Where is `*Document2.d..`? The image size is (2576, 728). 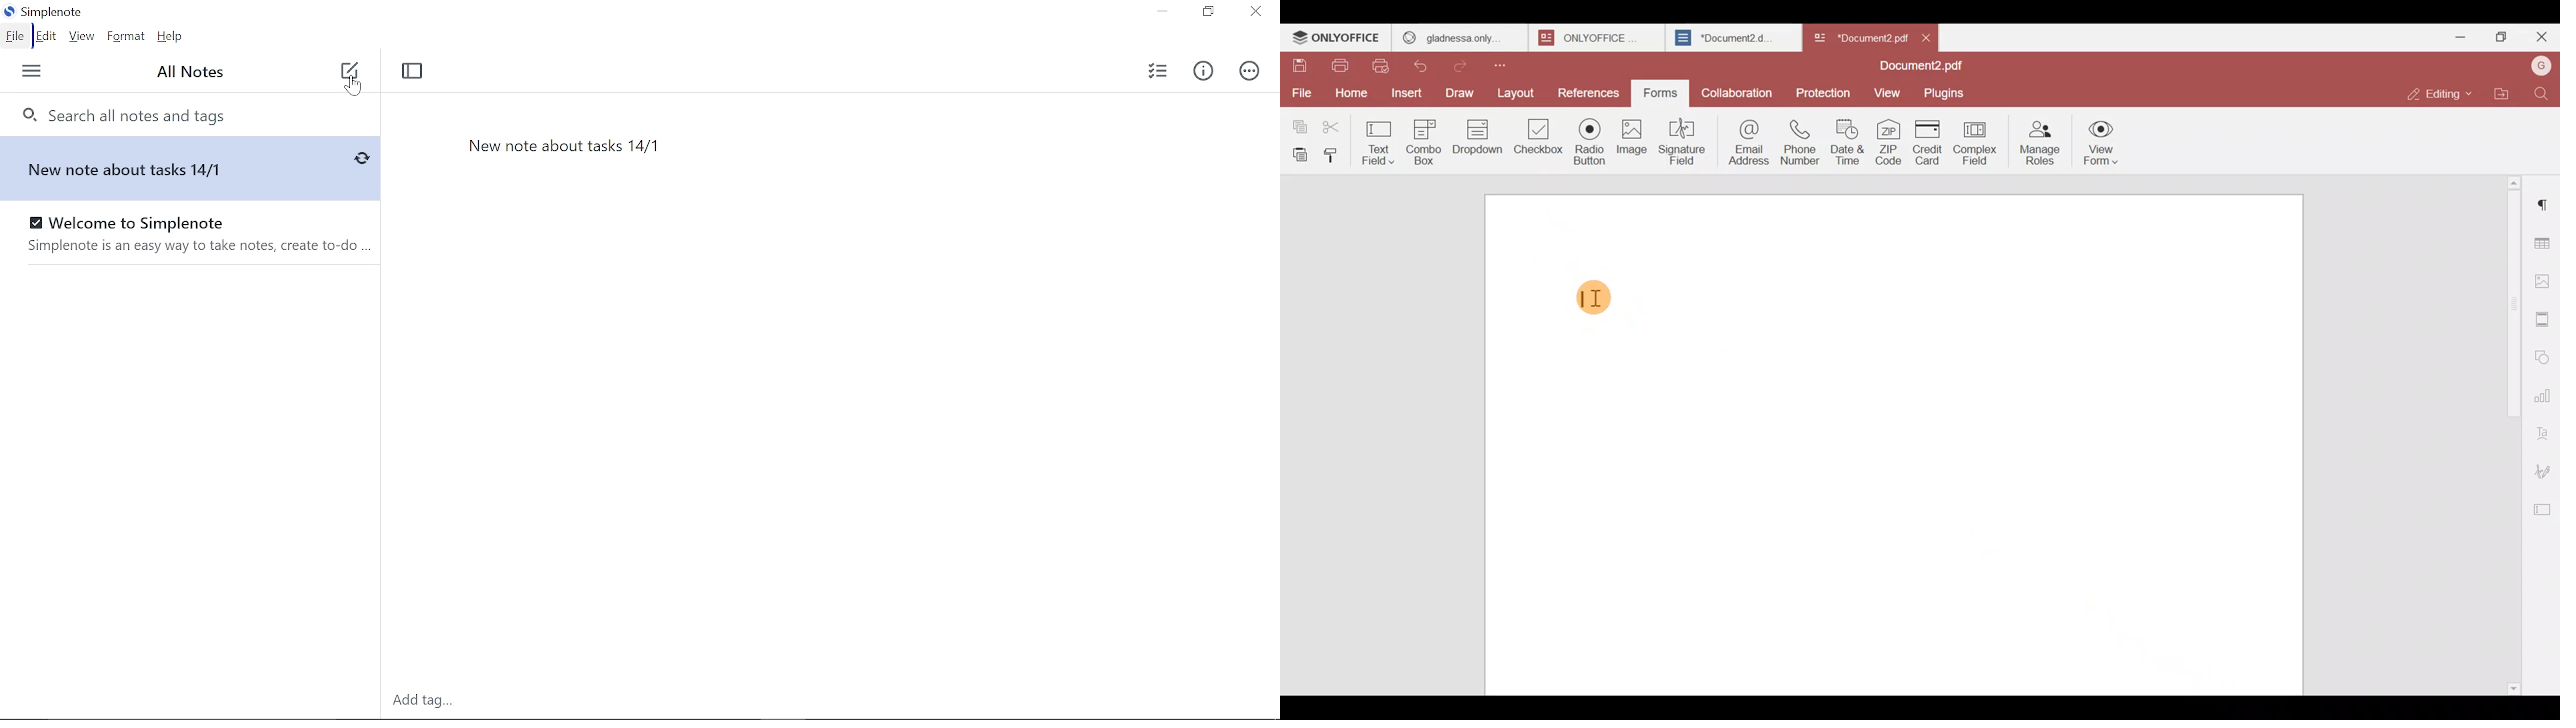 *Document2.d.. is located at coordinates (1725, 36).